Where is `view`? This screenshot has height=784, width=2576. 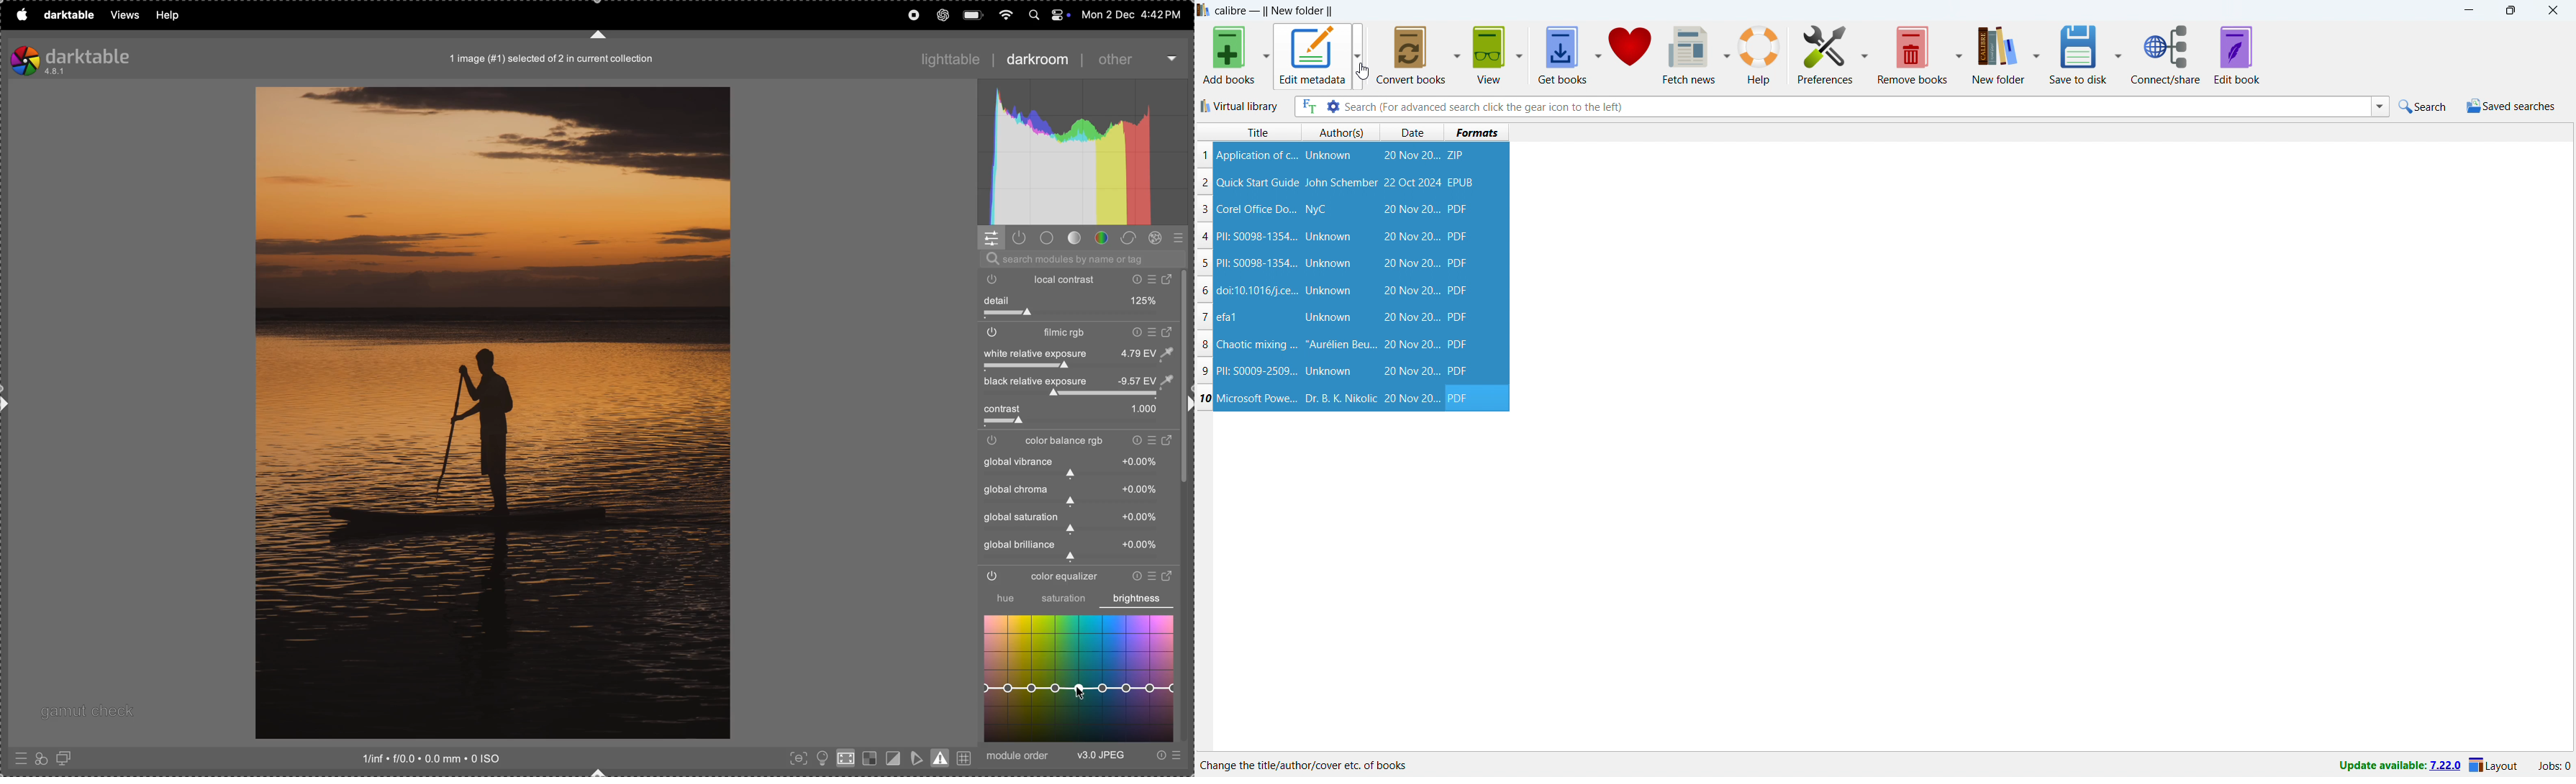
view is located at coordinates (1489, 55).